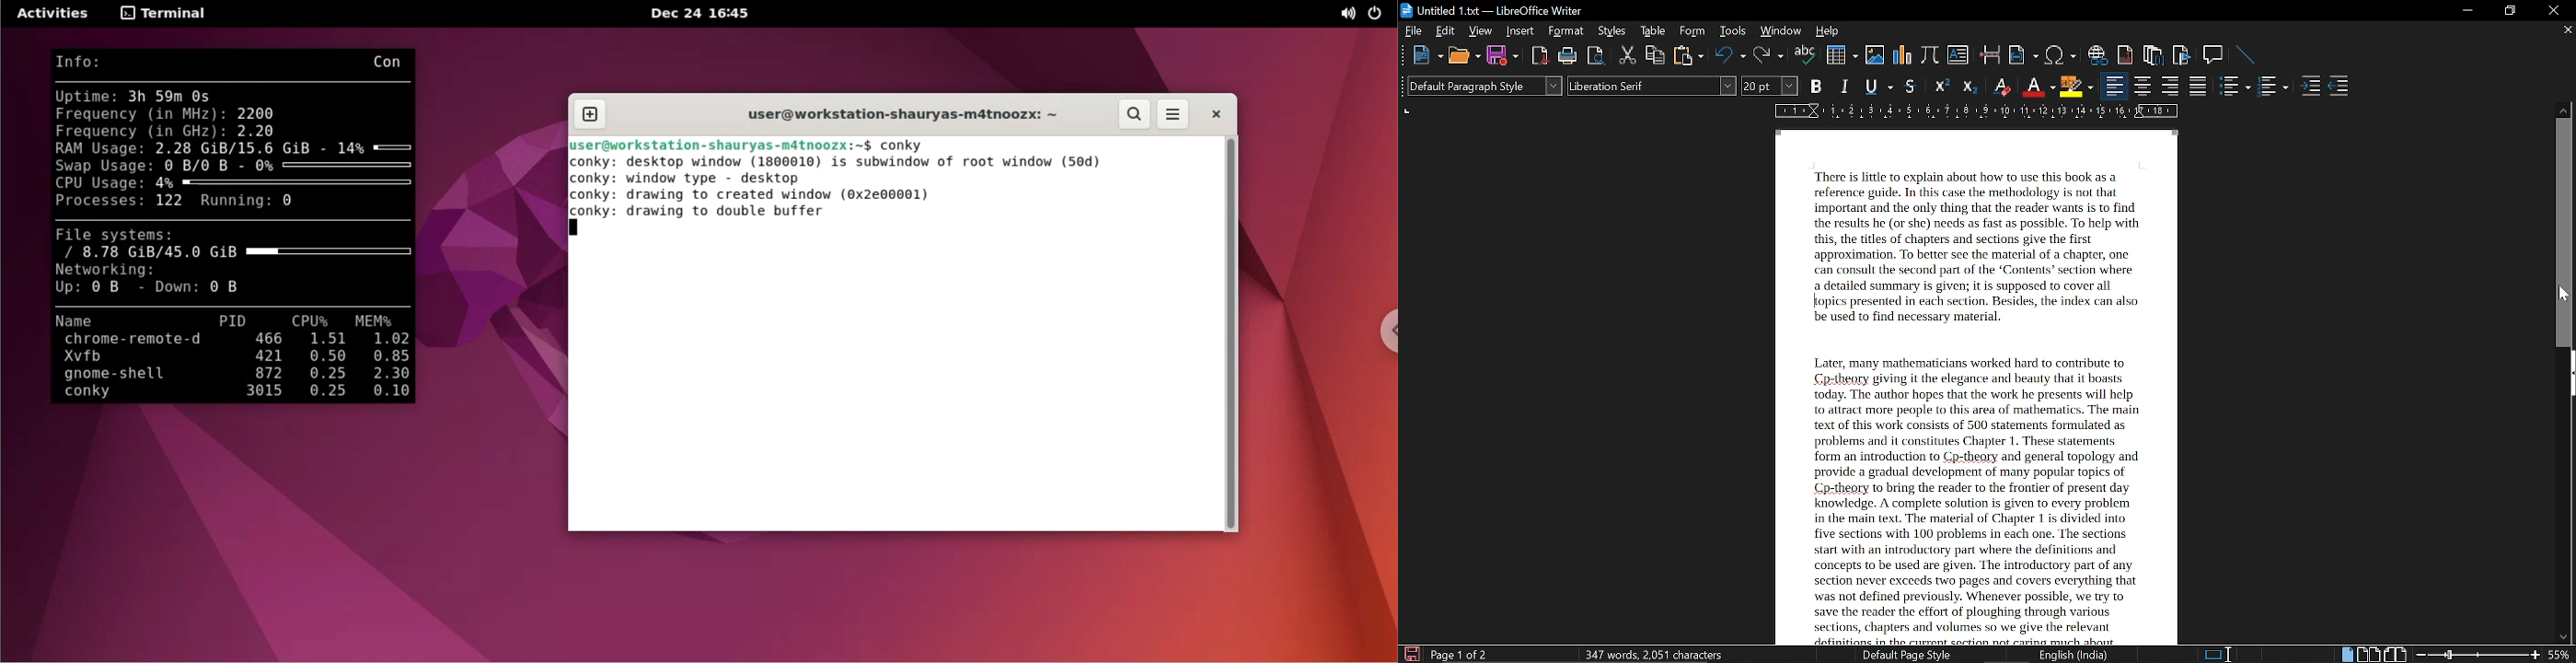  What do you see at coordinates (1903, 57) in the screenshot?
I see `insert chart` at bounding box center [1903, 57].